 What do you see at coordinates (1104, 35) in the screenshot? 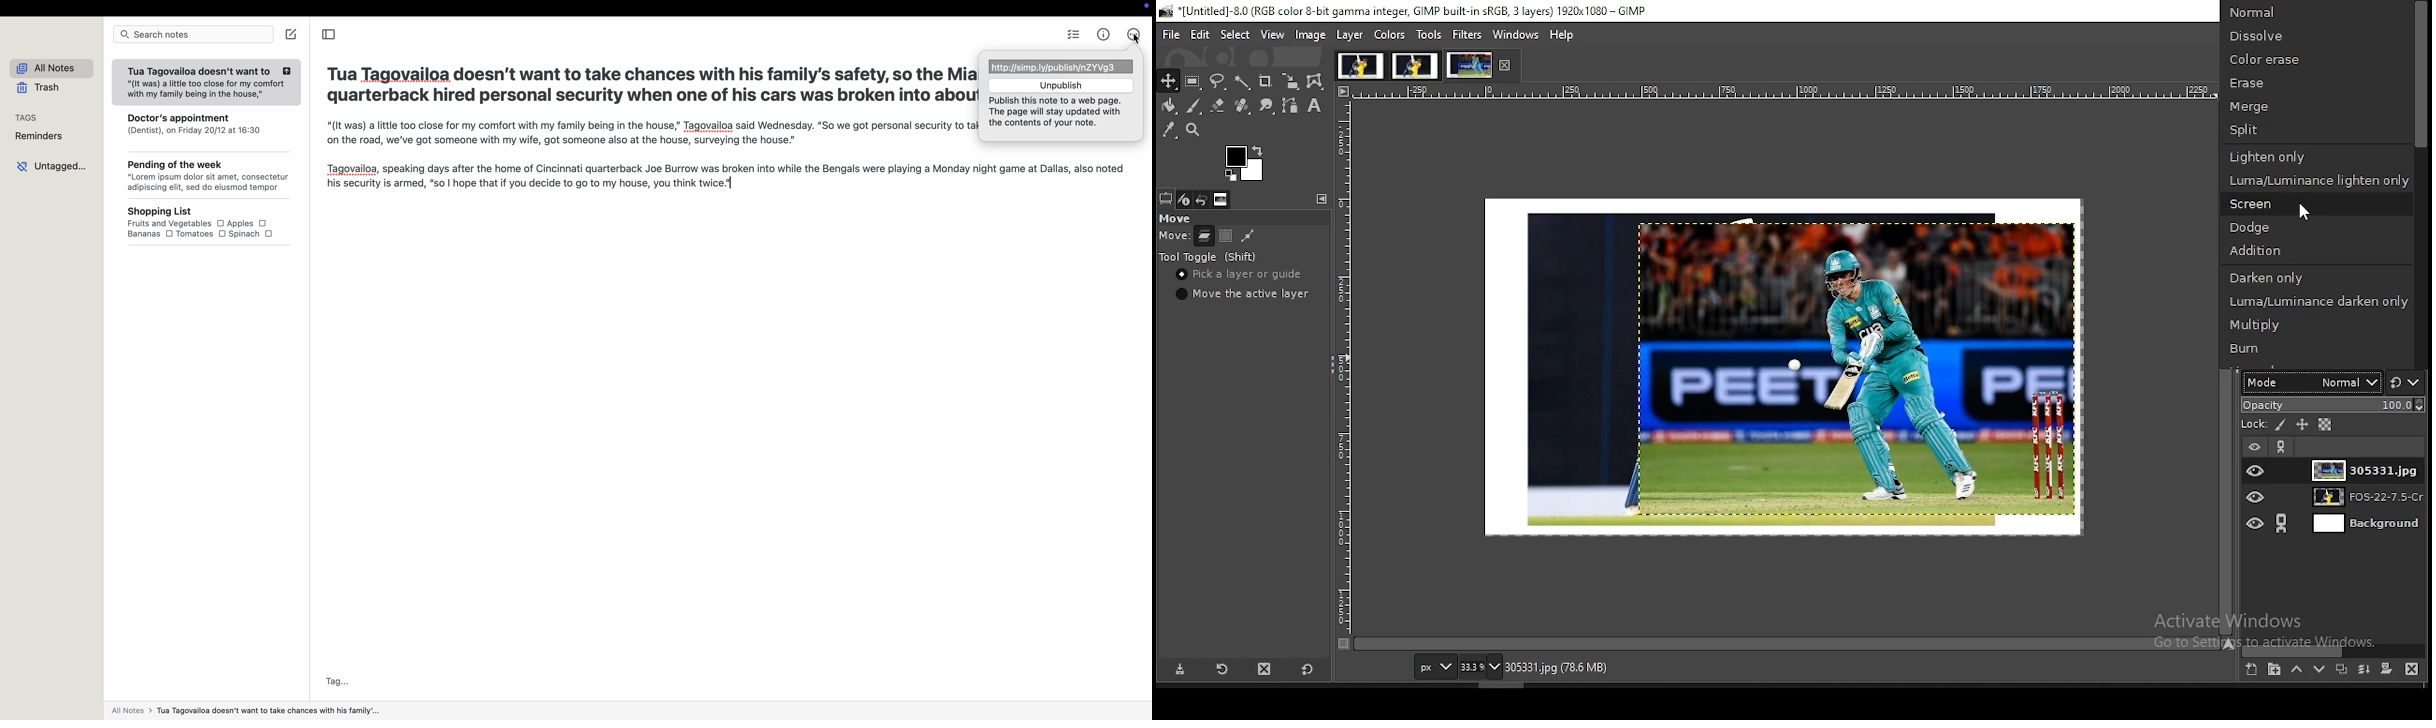
I see `metrics` at bounding box center [1104, 35].